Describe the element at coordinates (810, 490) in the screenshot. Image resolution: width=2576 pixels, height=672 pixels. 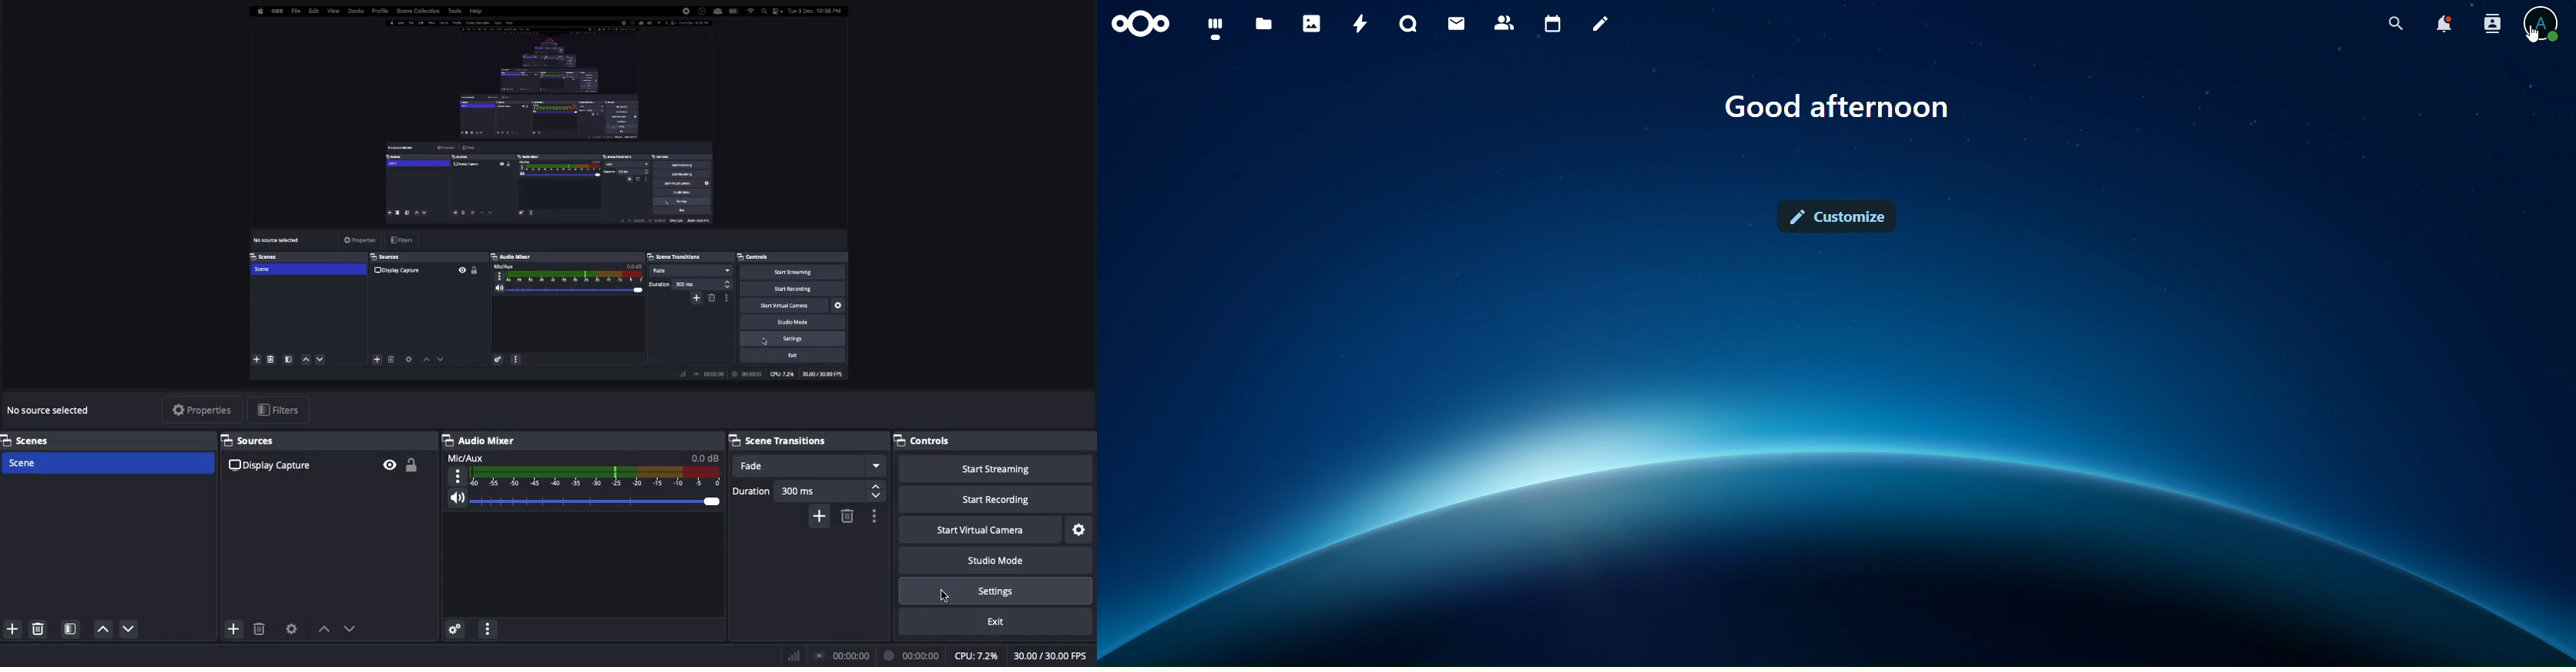
I see `Duration` at that location.